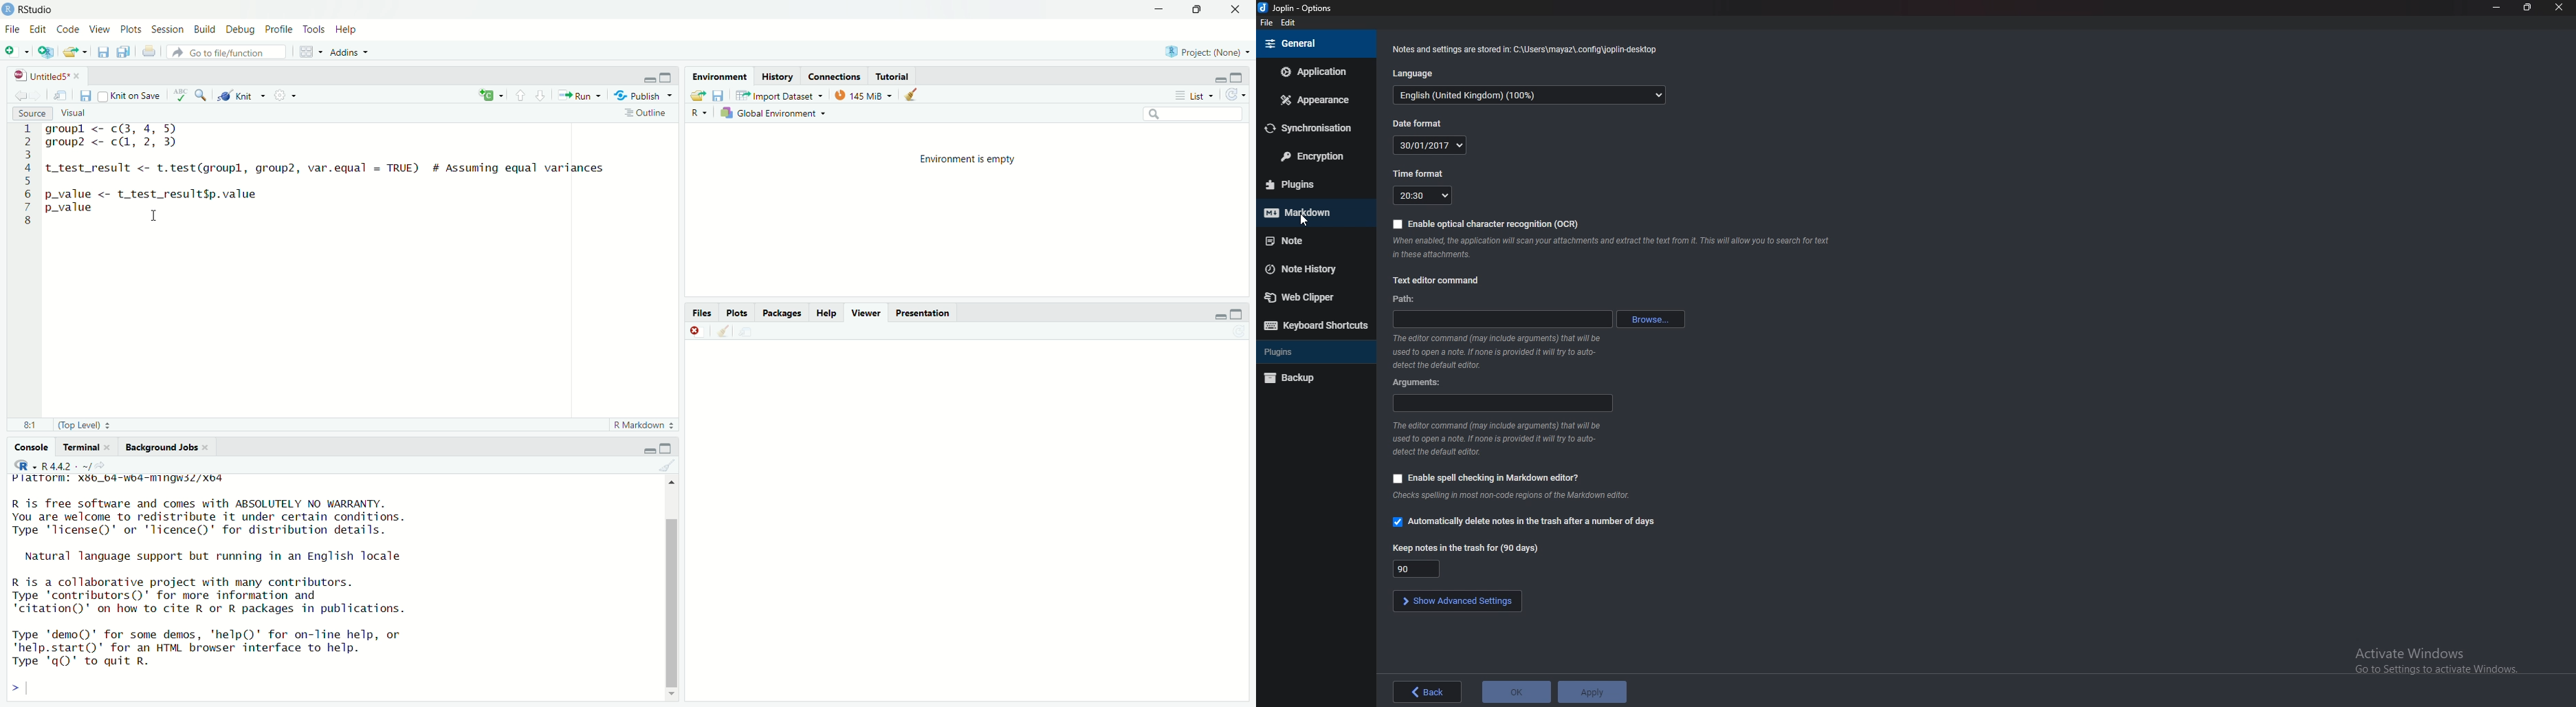  I want to click on clear objects from workspace, so click(914, 94).